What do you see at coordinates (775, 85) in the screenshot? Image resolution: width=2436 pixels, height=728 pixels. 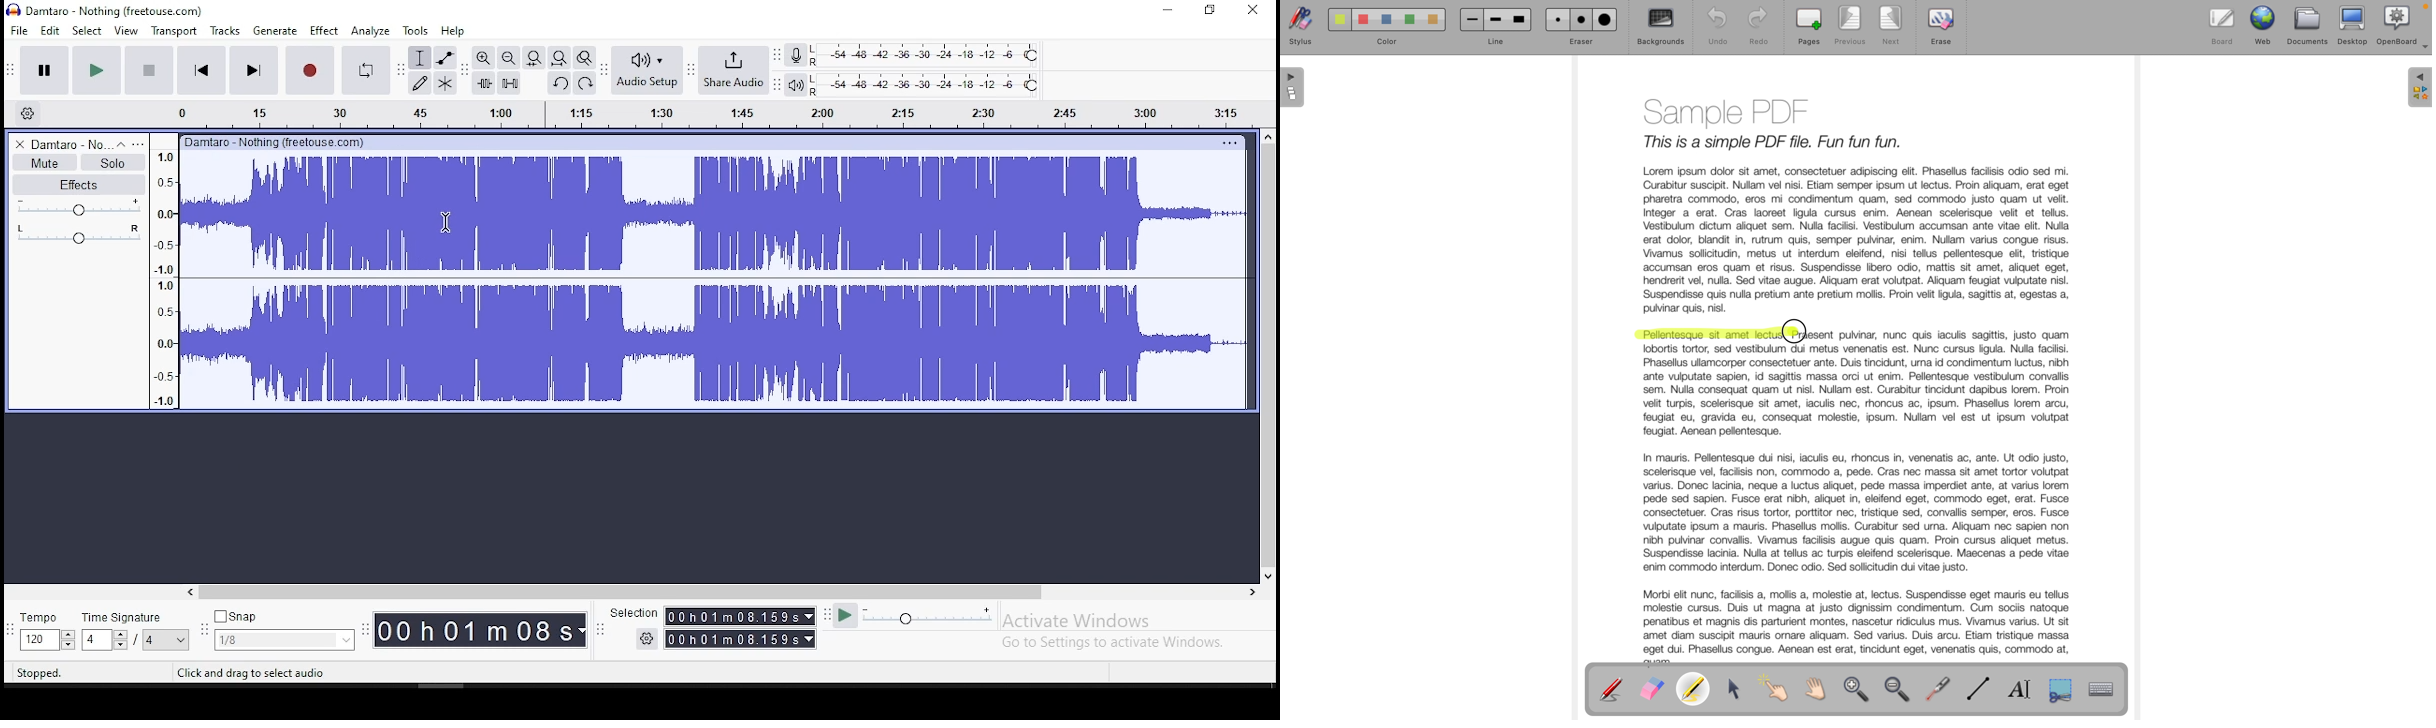 I see `` at bounding box center [775, 85].